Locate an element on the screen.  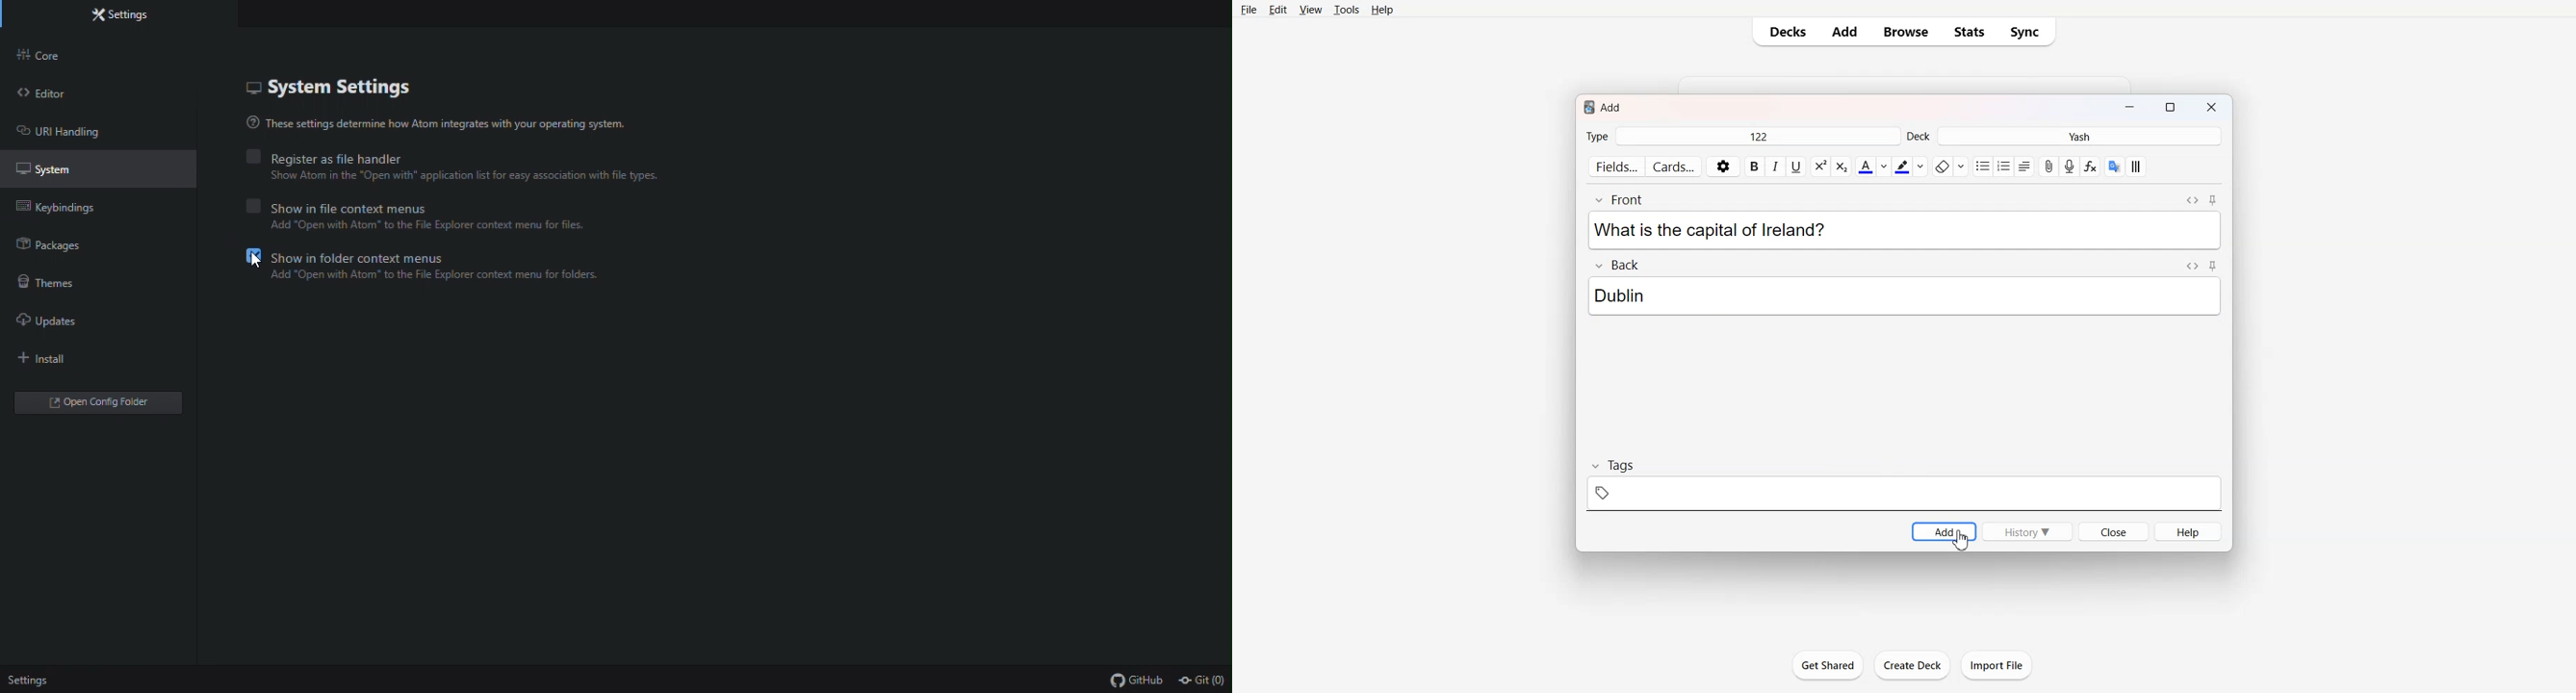
Import File is located at coordinates (1997, 665).